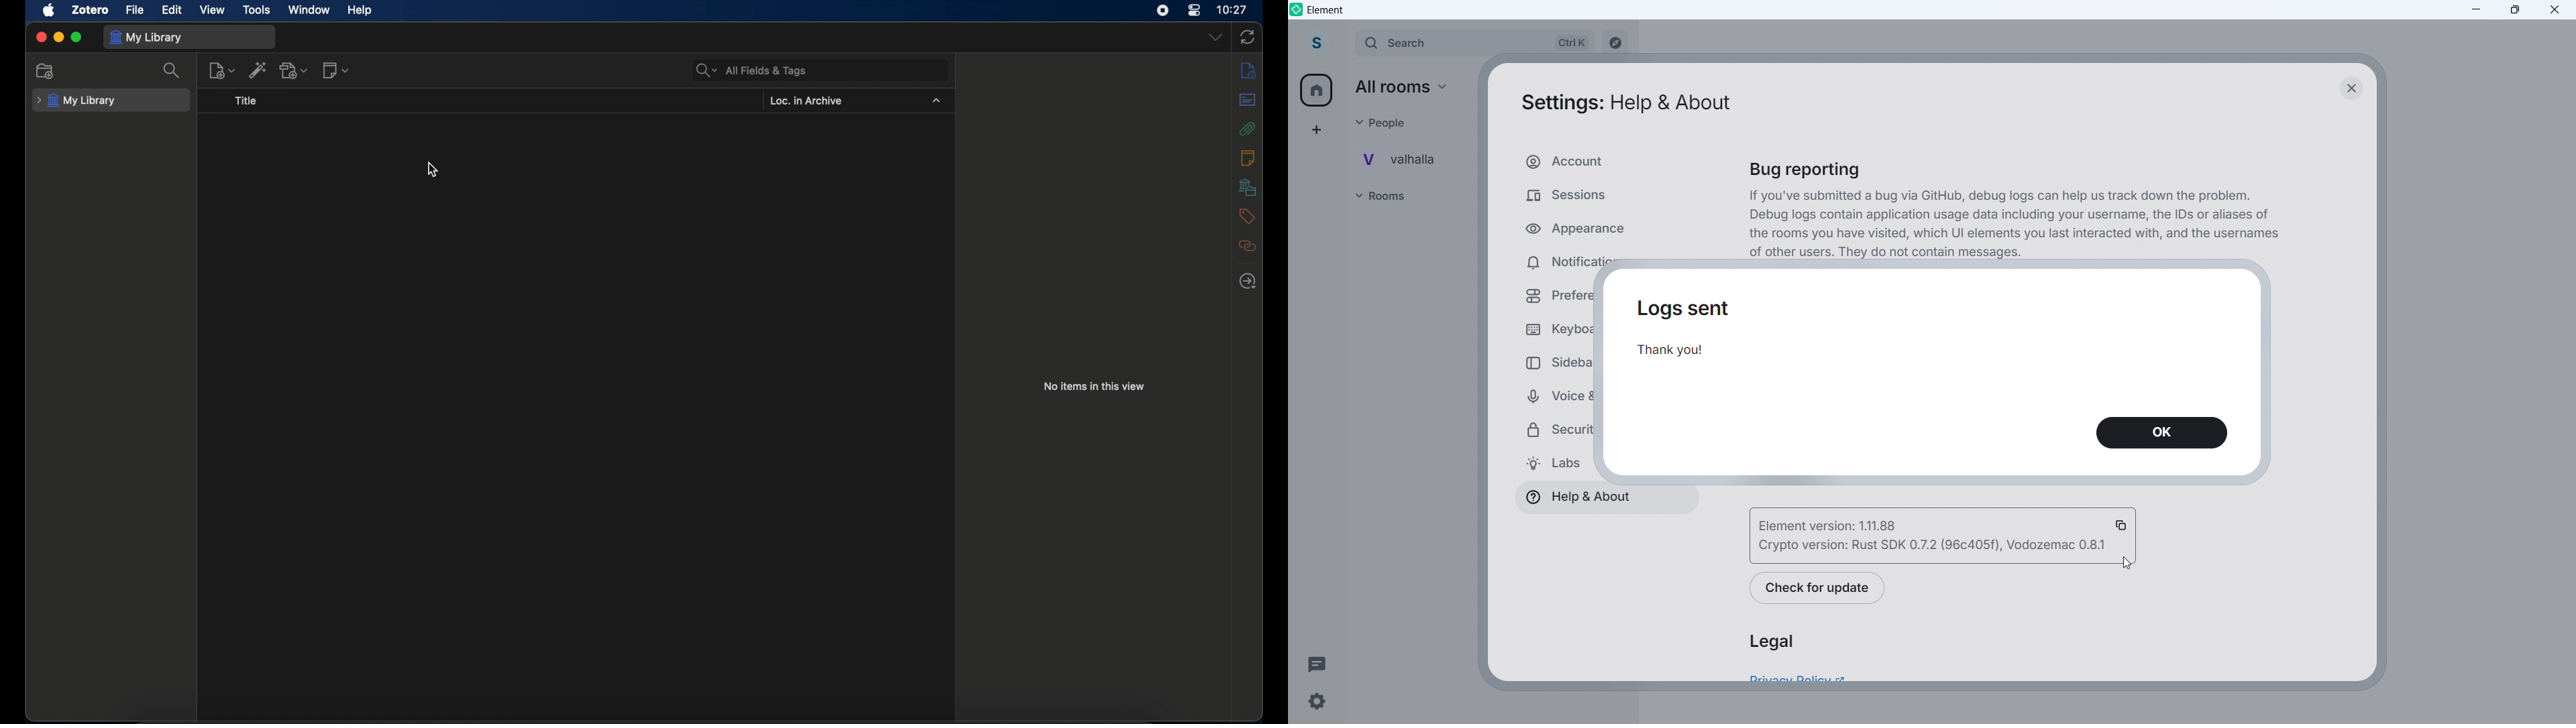 Image resolution: width=2576 pixels, height=728 pixels. Describe the element at coordinates (146, 38) in the screenshot. I see `my library` at that location.